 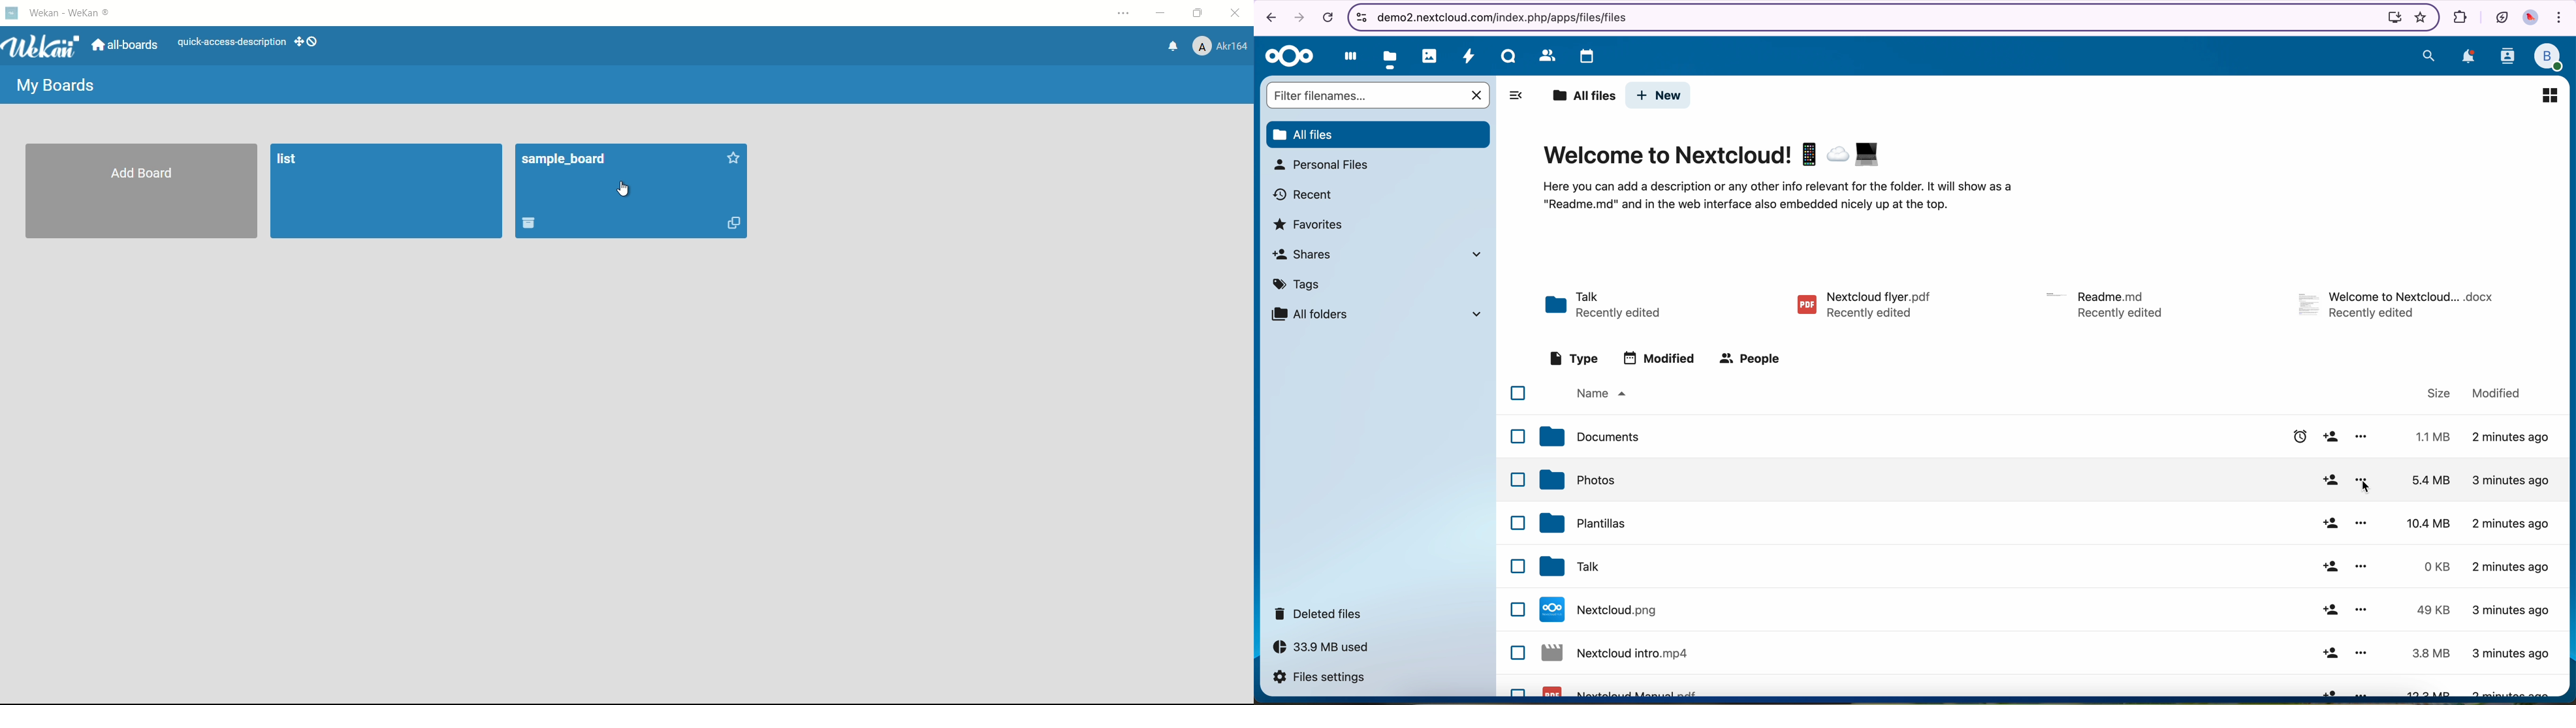 What do you see at coordinates (1660, 95) in the screenshot?
I see `new button` at bounding box center [1660, 95].